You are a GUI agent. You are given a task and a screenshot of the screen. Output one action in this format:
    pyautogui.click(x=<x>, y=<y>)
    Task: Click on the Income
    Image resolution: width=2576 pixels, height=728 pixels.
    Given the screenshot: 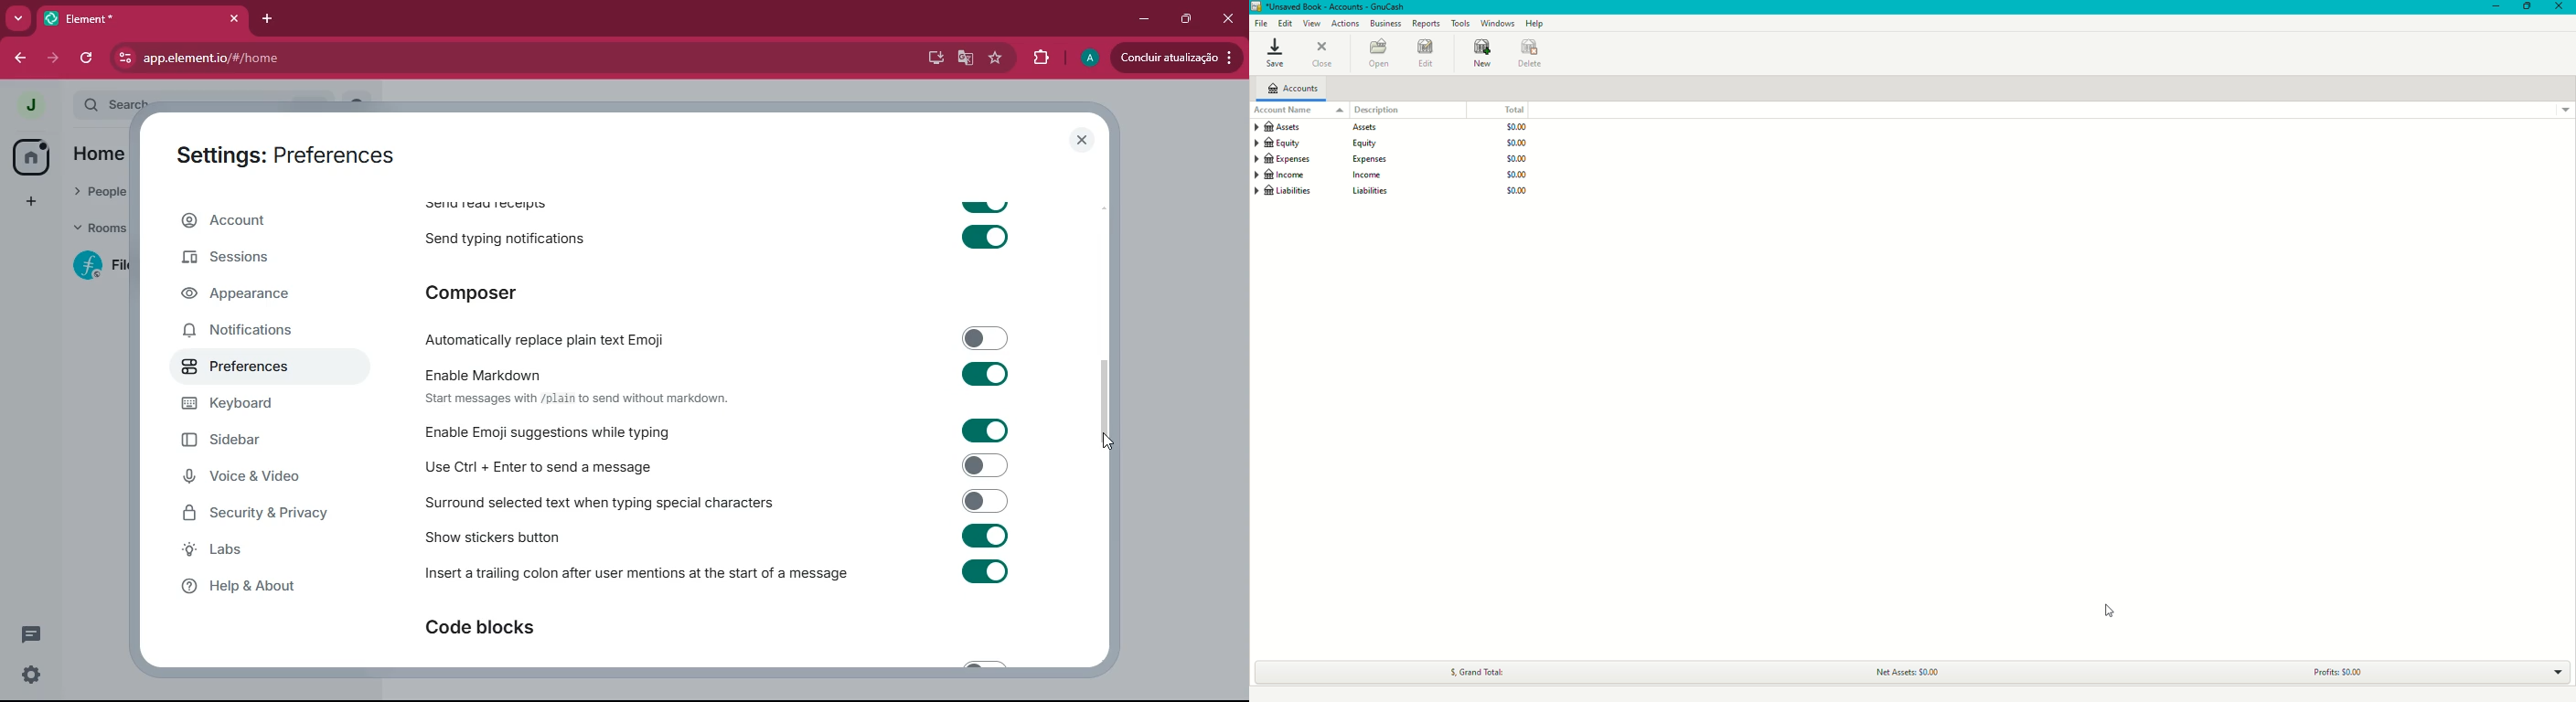 What is the action you would take?
    pyautogui.click(x=1395, y=175)
    